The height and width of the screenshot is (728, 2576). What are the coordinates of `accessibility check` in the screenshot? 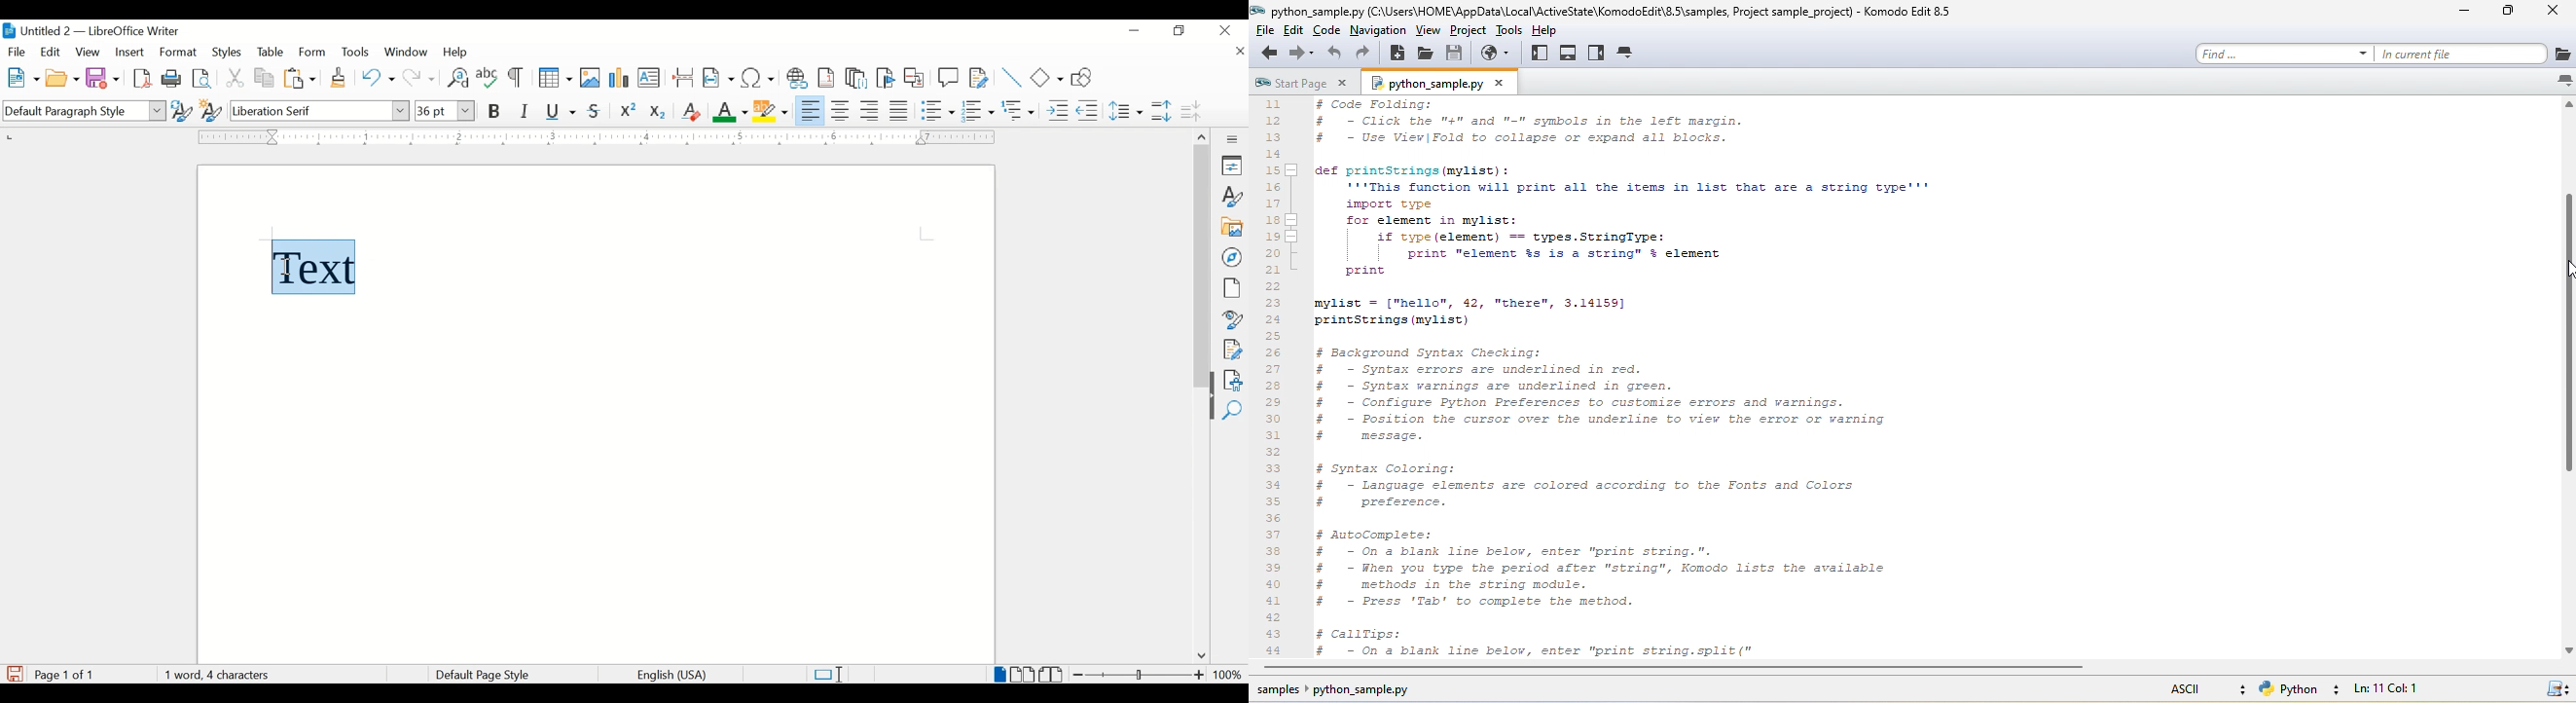 It's located at (1234, 380).